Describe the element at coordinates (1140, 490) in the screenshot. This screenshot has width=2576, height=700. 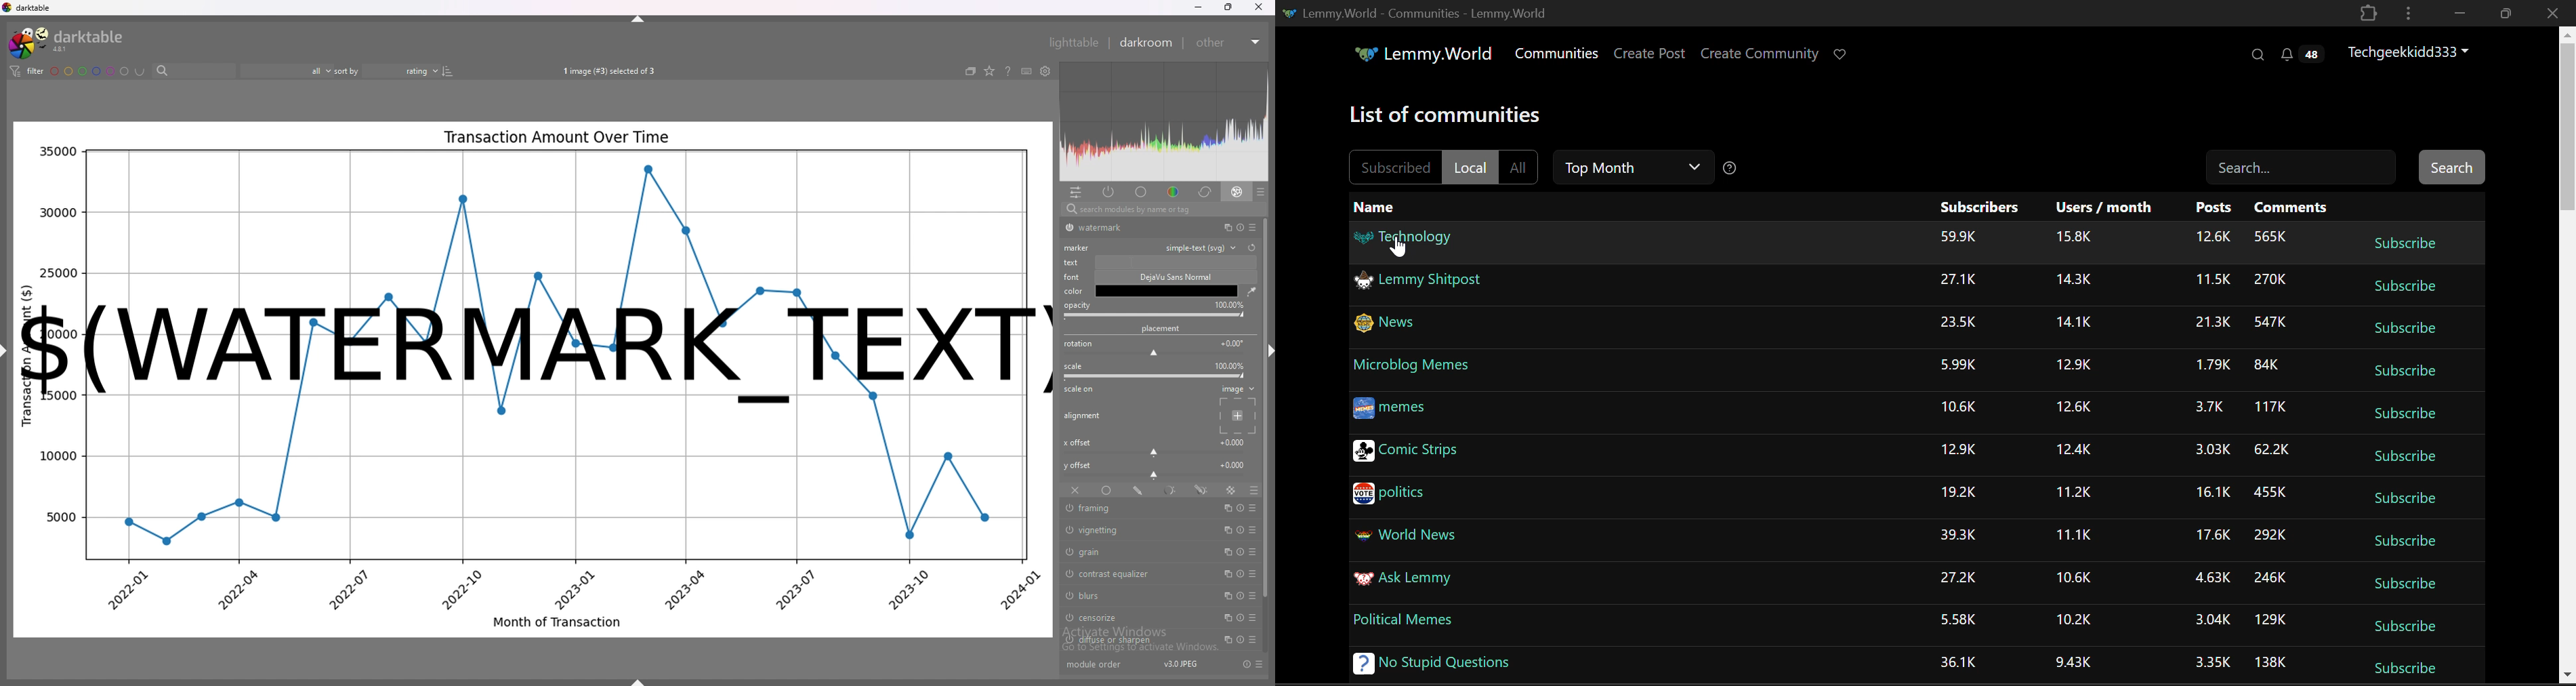
I see `drawn mask` at that location.